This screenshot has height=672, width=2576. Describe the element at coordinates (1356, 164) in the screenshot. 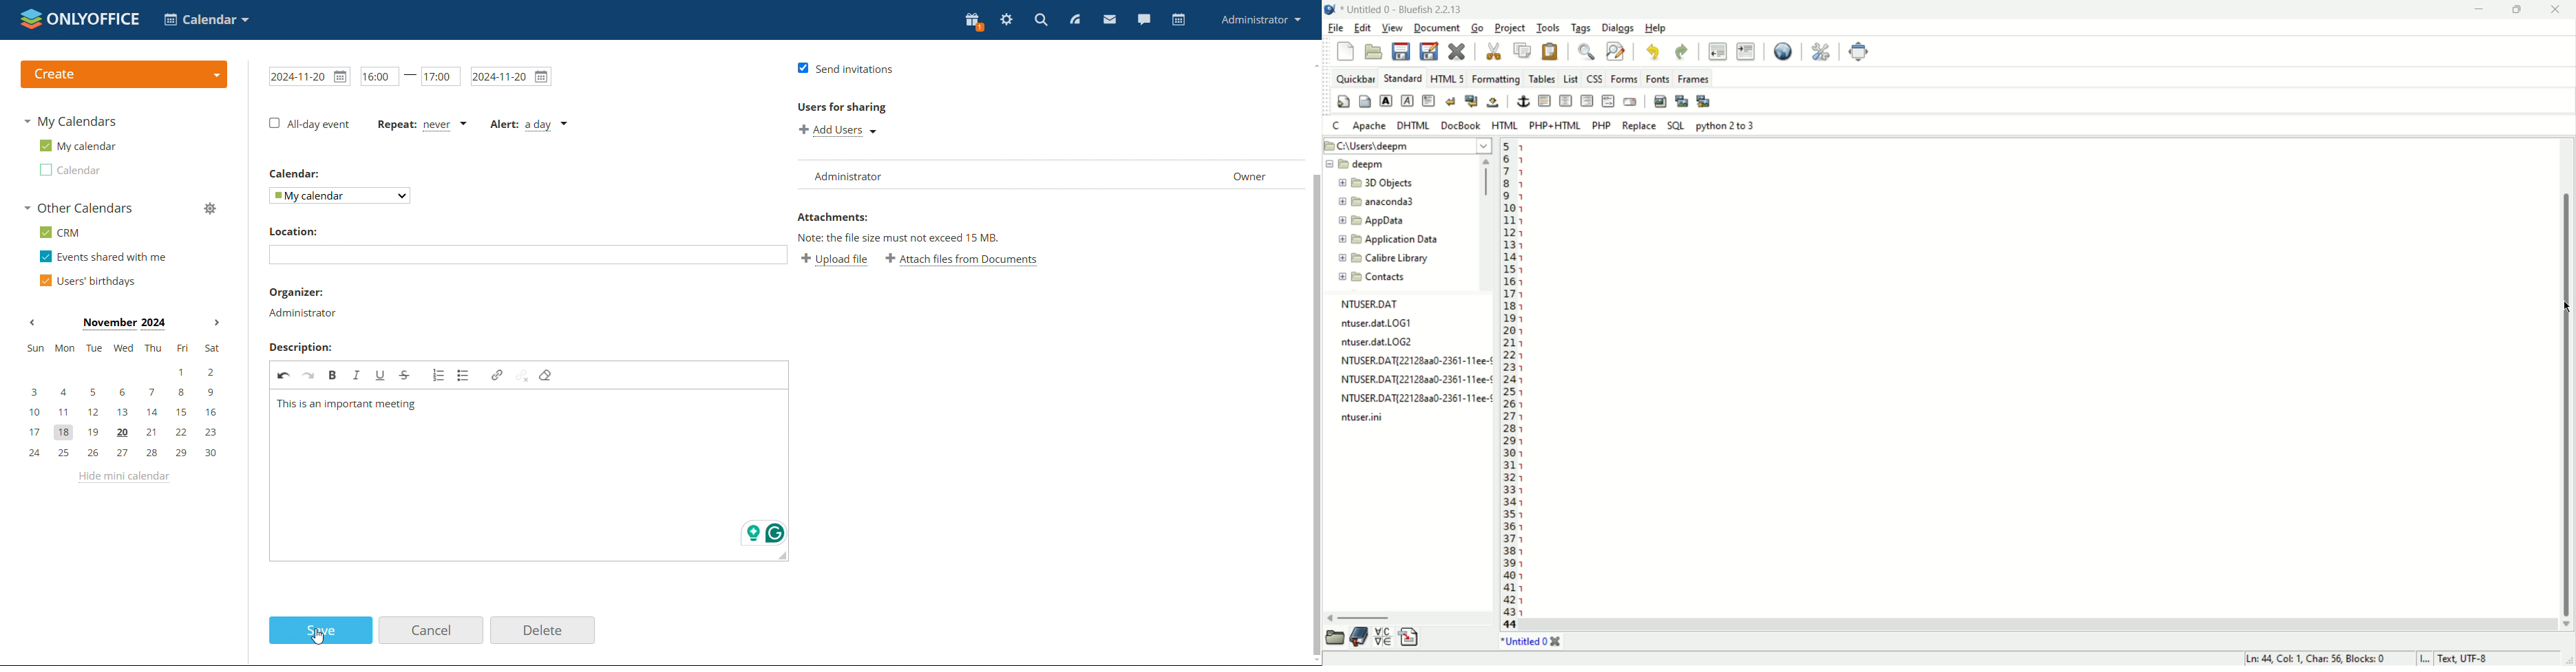

I see `Folder name` at that location.